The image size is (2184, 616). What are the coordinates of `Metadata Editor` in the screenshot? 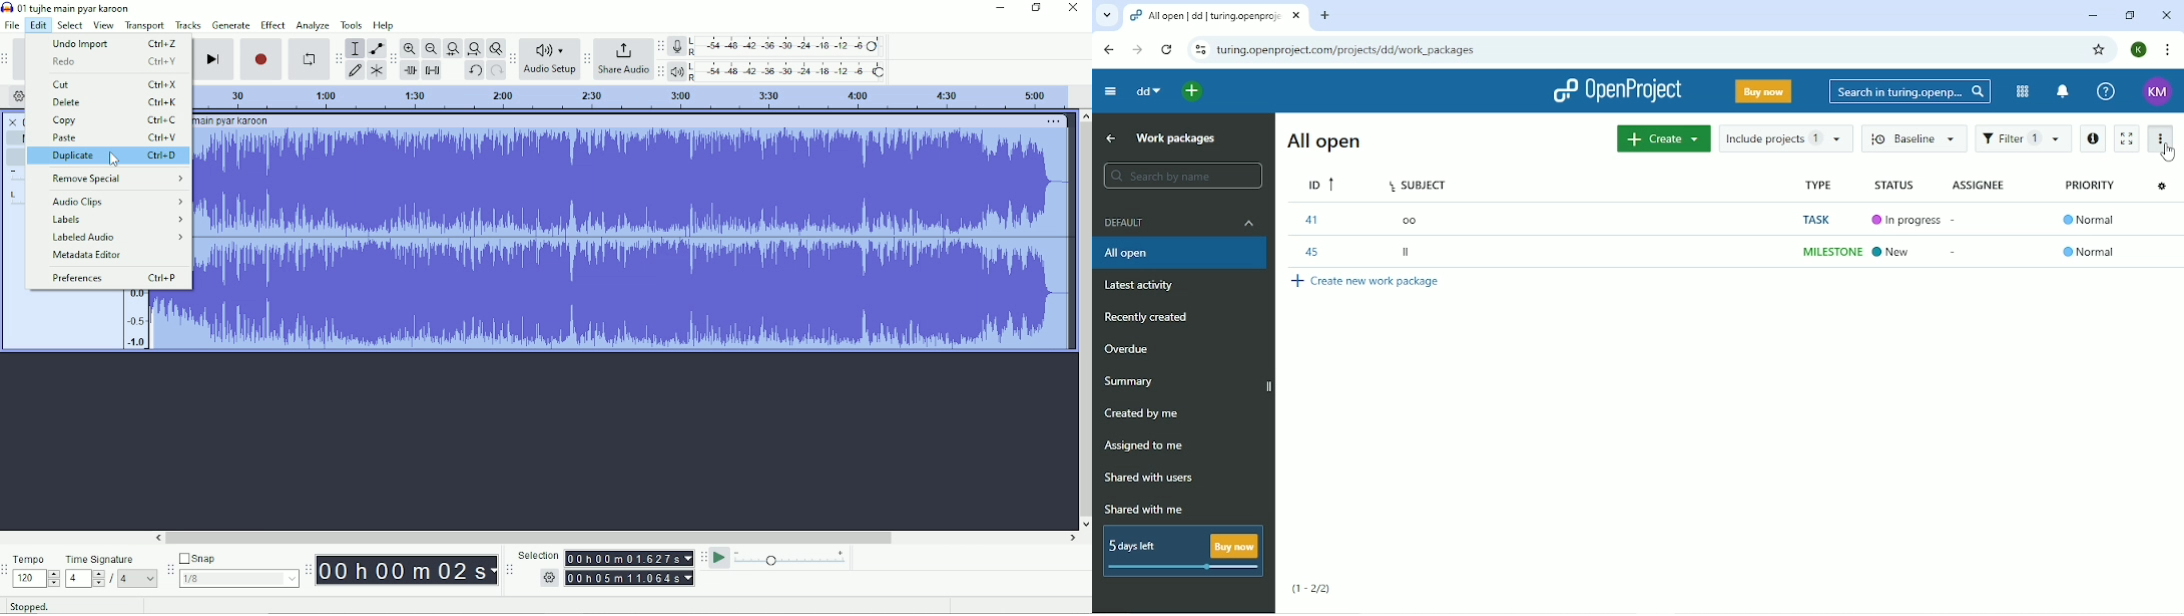 It's located at (89, 255).